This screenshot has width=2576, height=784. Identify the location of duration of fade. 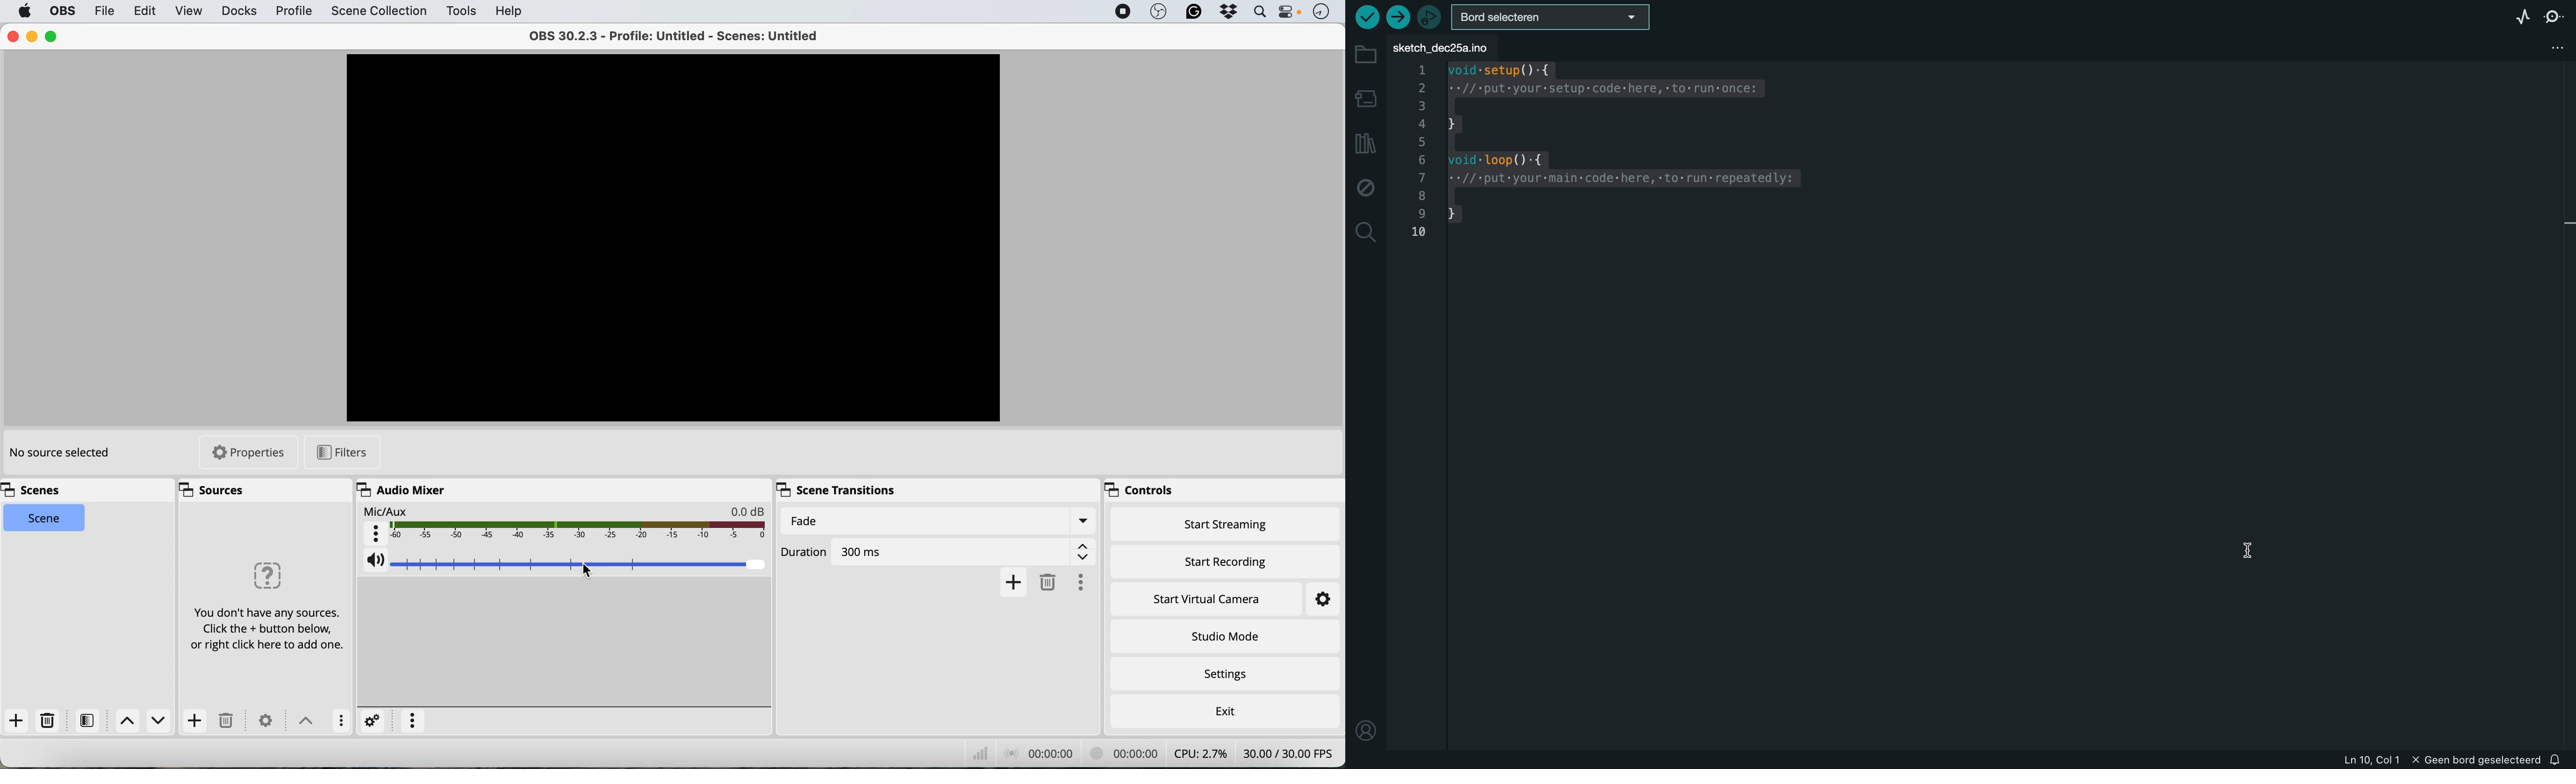
(935, 550).